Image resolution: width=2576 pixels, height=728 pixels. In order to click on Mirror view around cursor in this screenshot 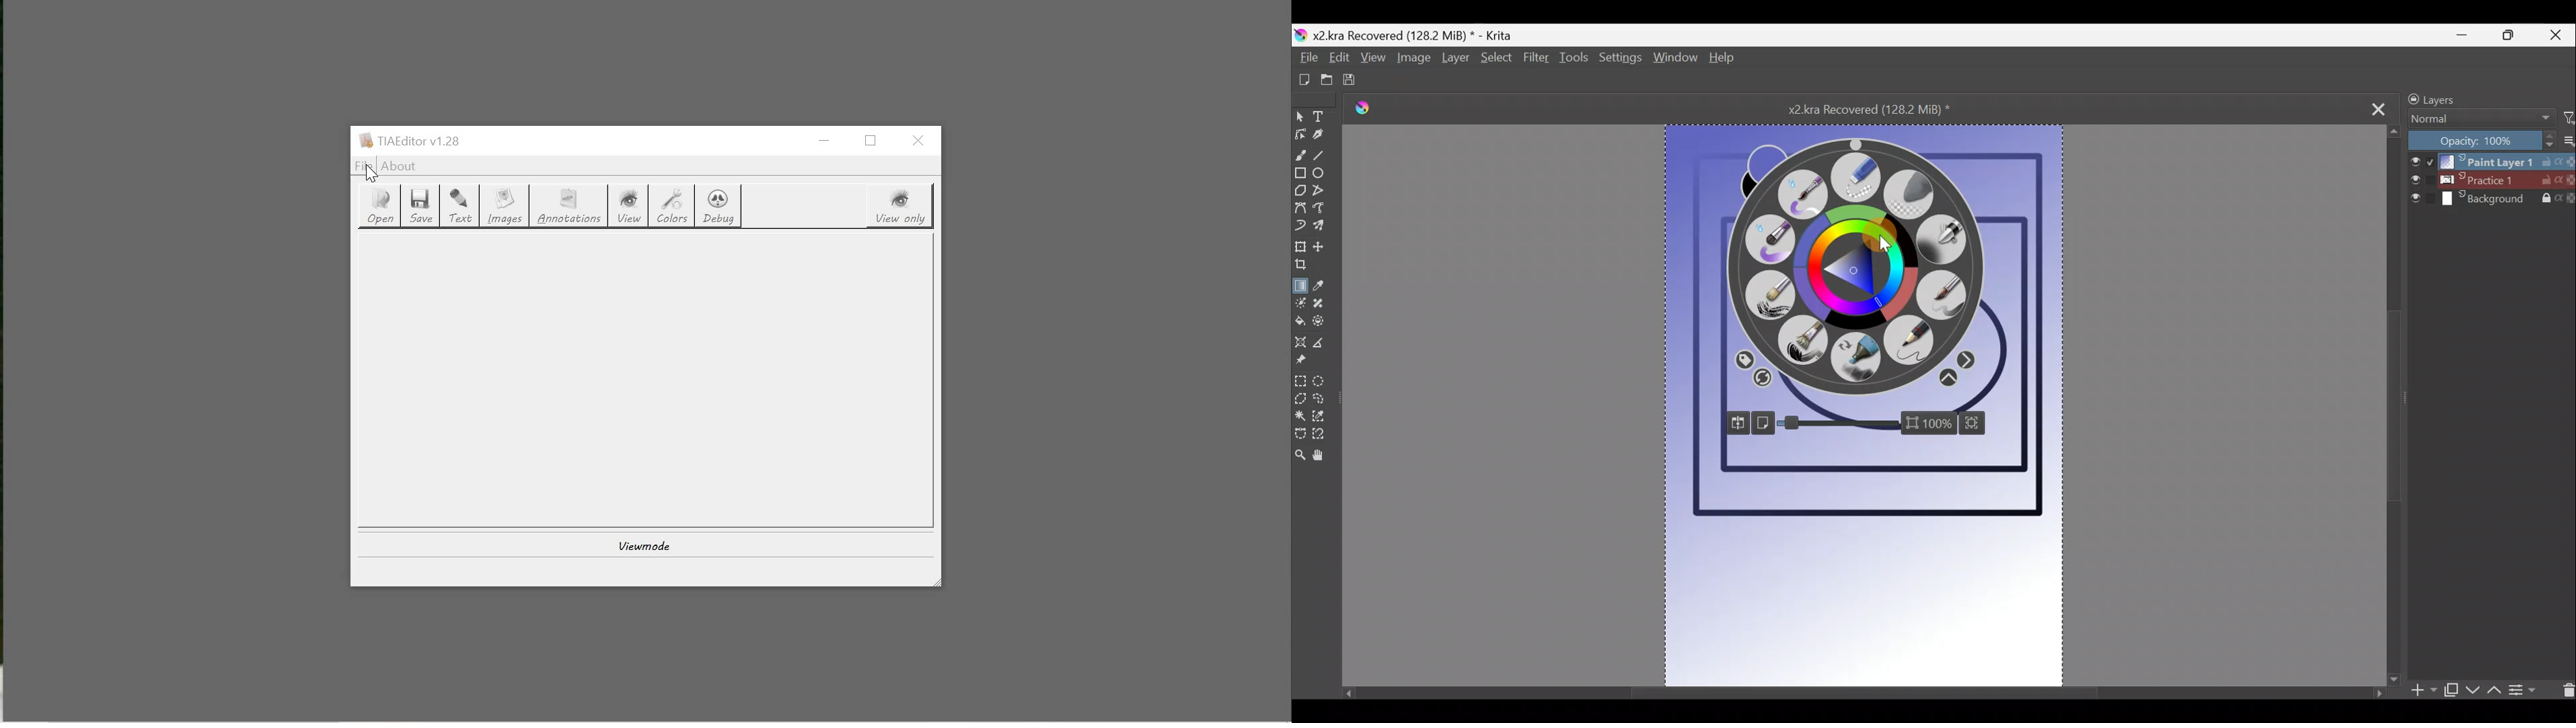, I will do `click(1735, 423)`.